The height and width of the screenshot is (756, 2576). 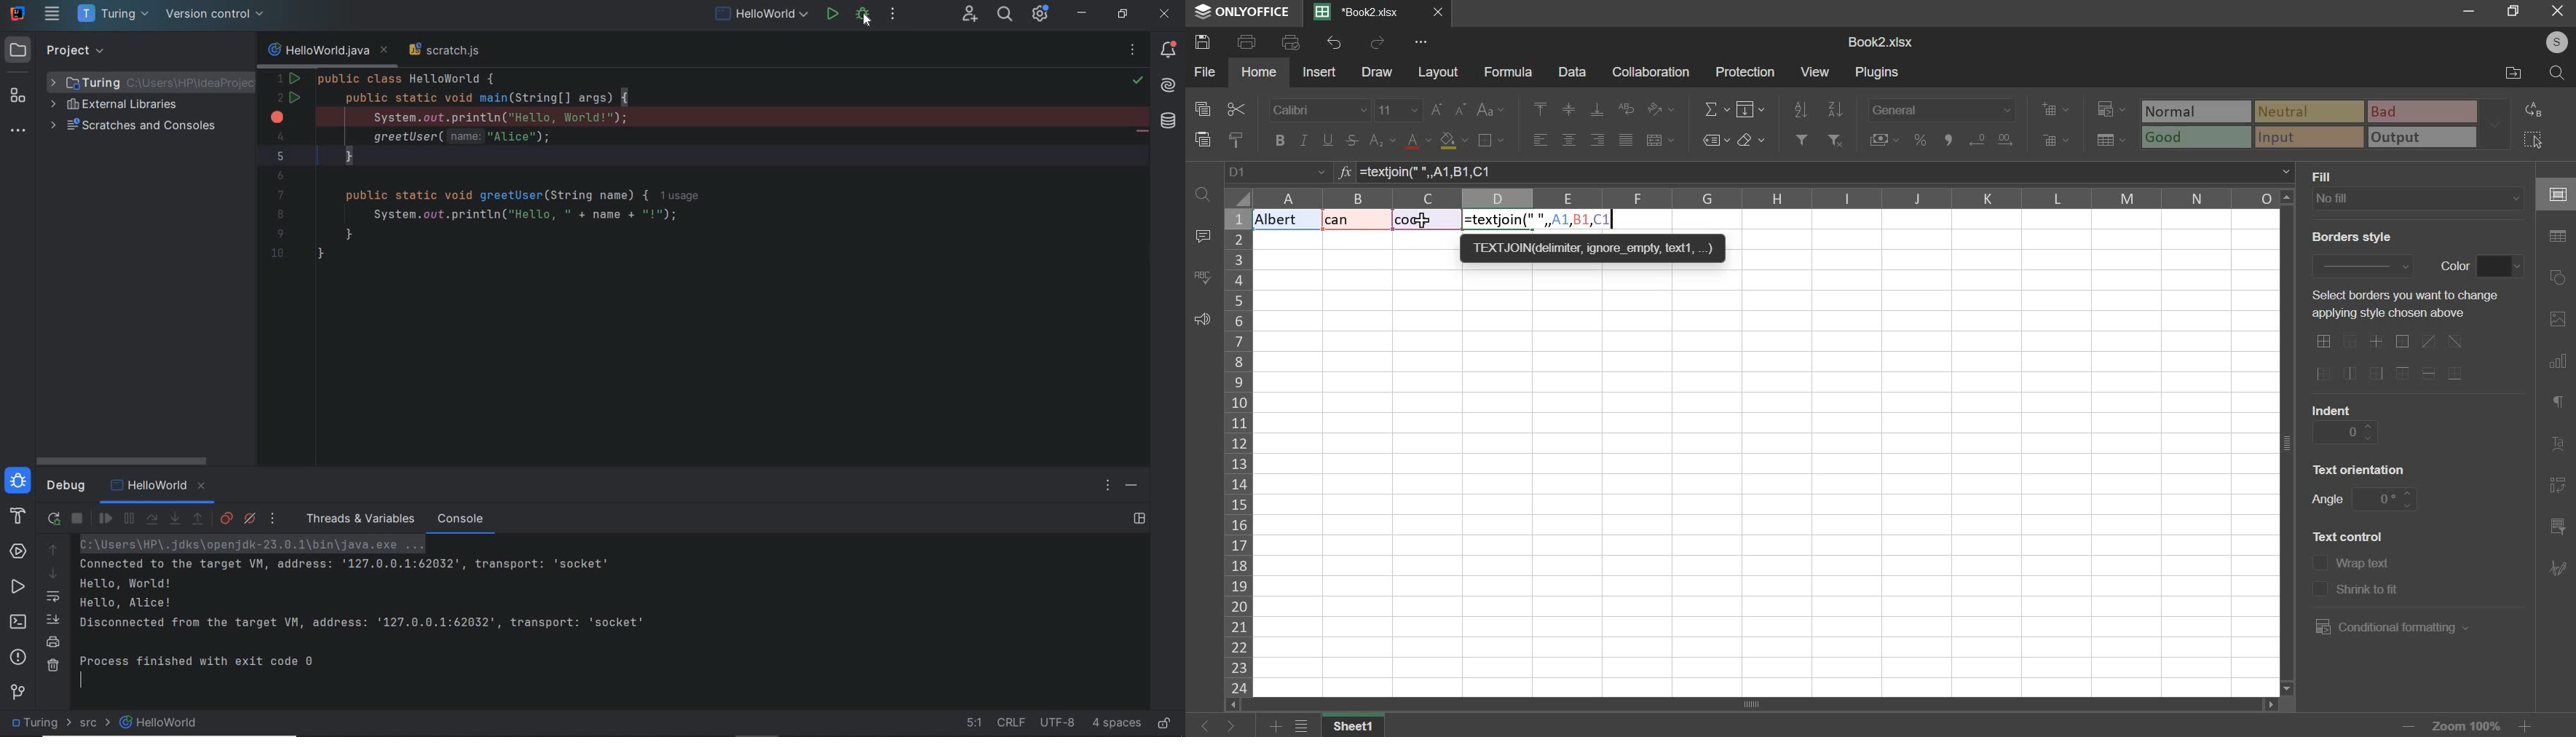 What do you see at coordinates (1206, 42) in the screenshot?
I see `save` at bounding box center [1206, 42].